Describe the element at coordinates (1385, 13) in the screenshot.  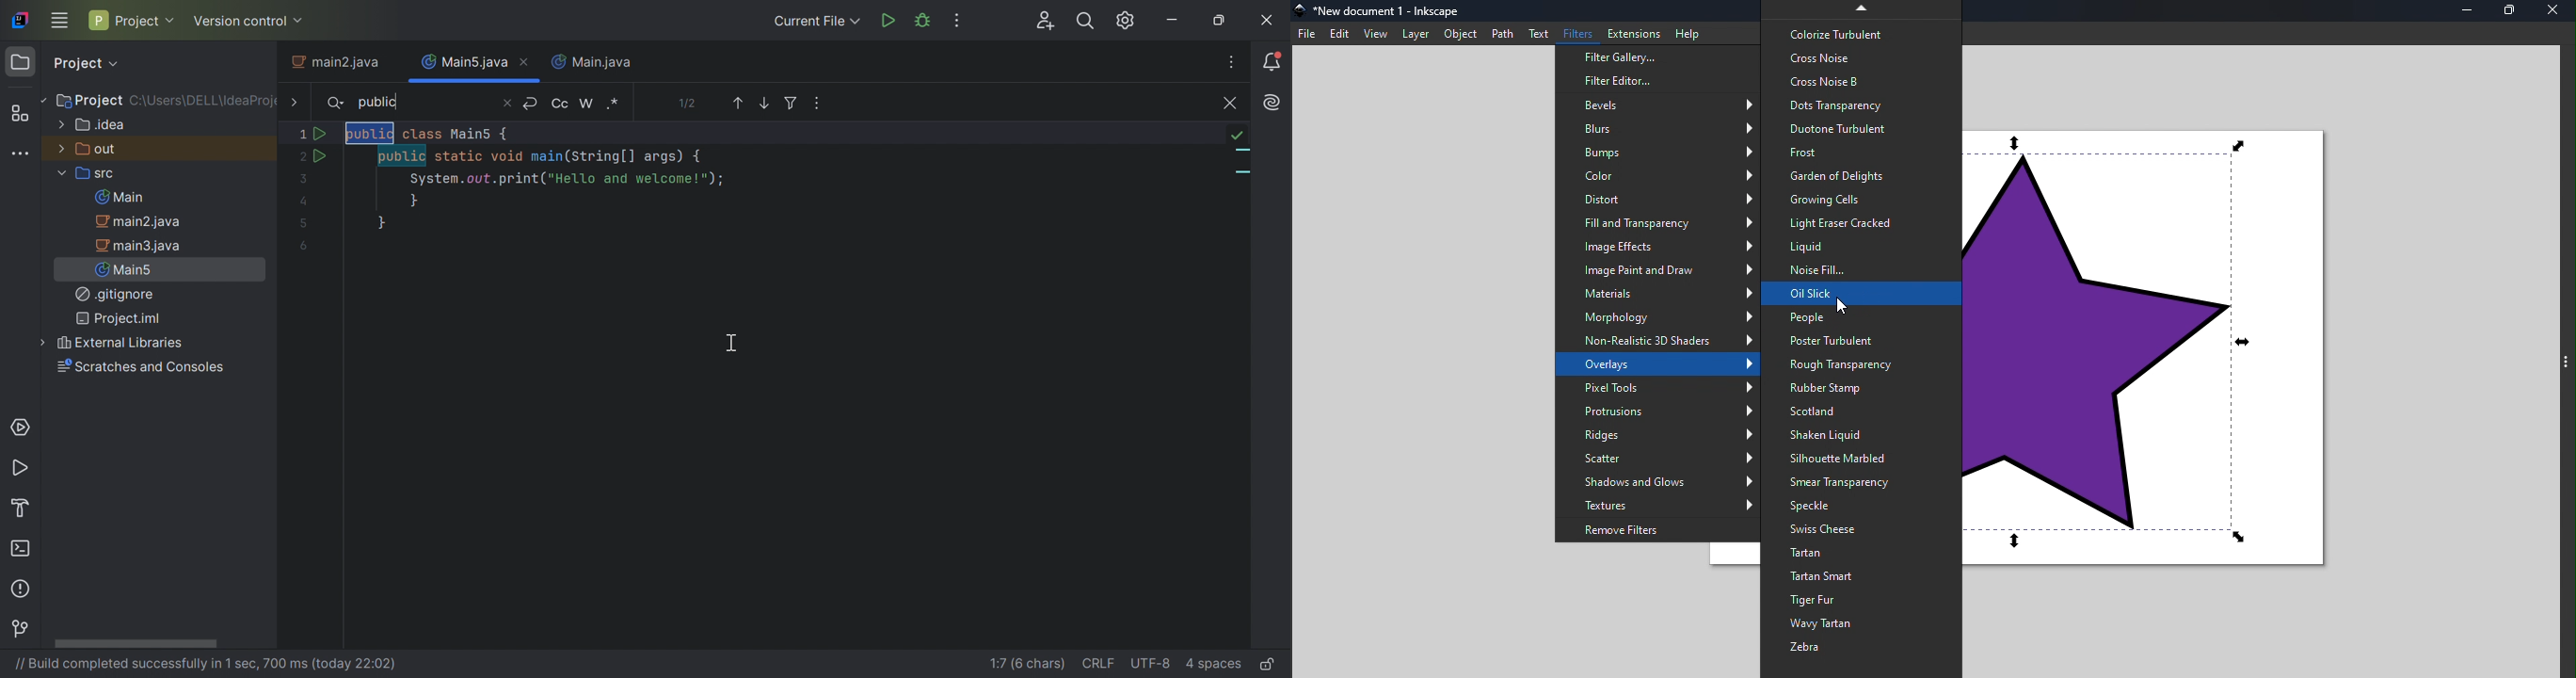
I see `File name` at that location.